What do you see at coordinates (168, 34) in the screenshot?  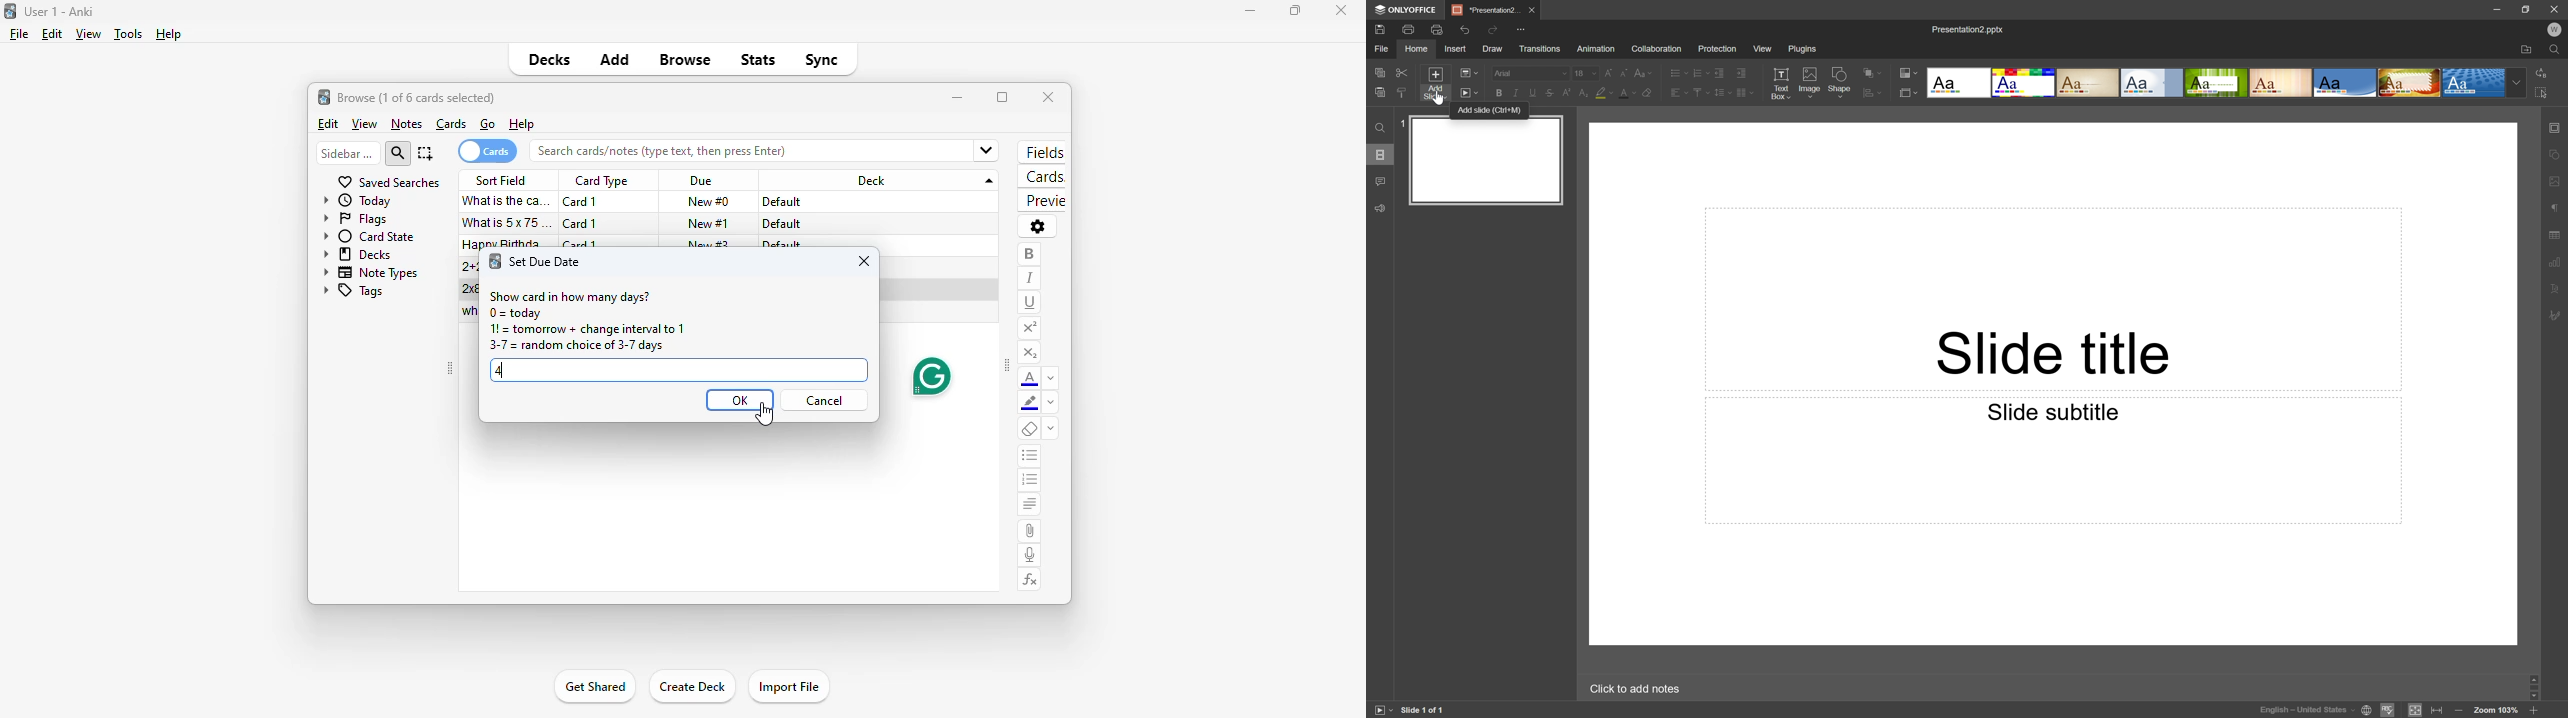 I see `help` at bounding box center [168, 34].